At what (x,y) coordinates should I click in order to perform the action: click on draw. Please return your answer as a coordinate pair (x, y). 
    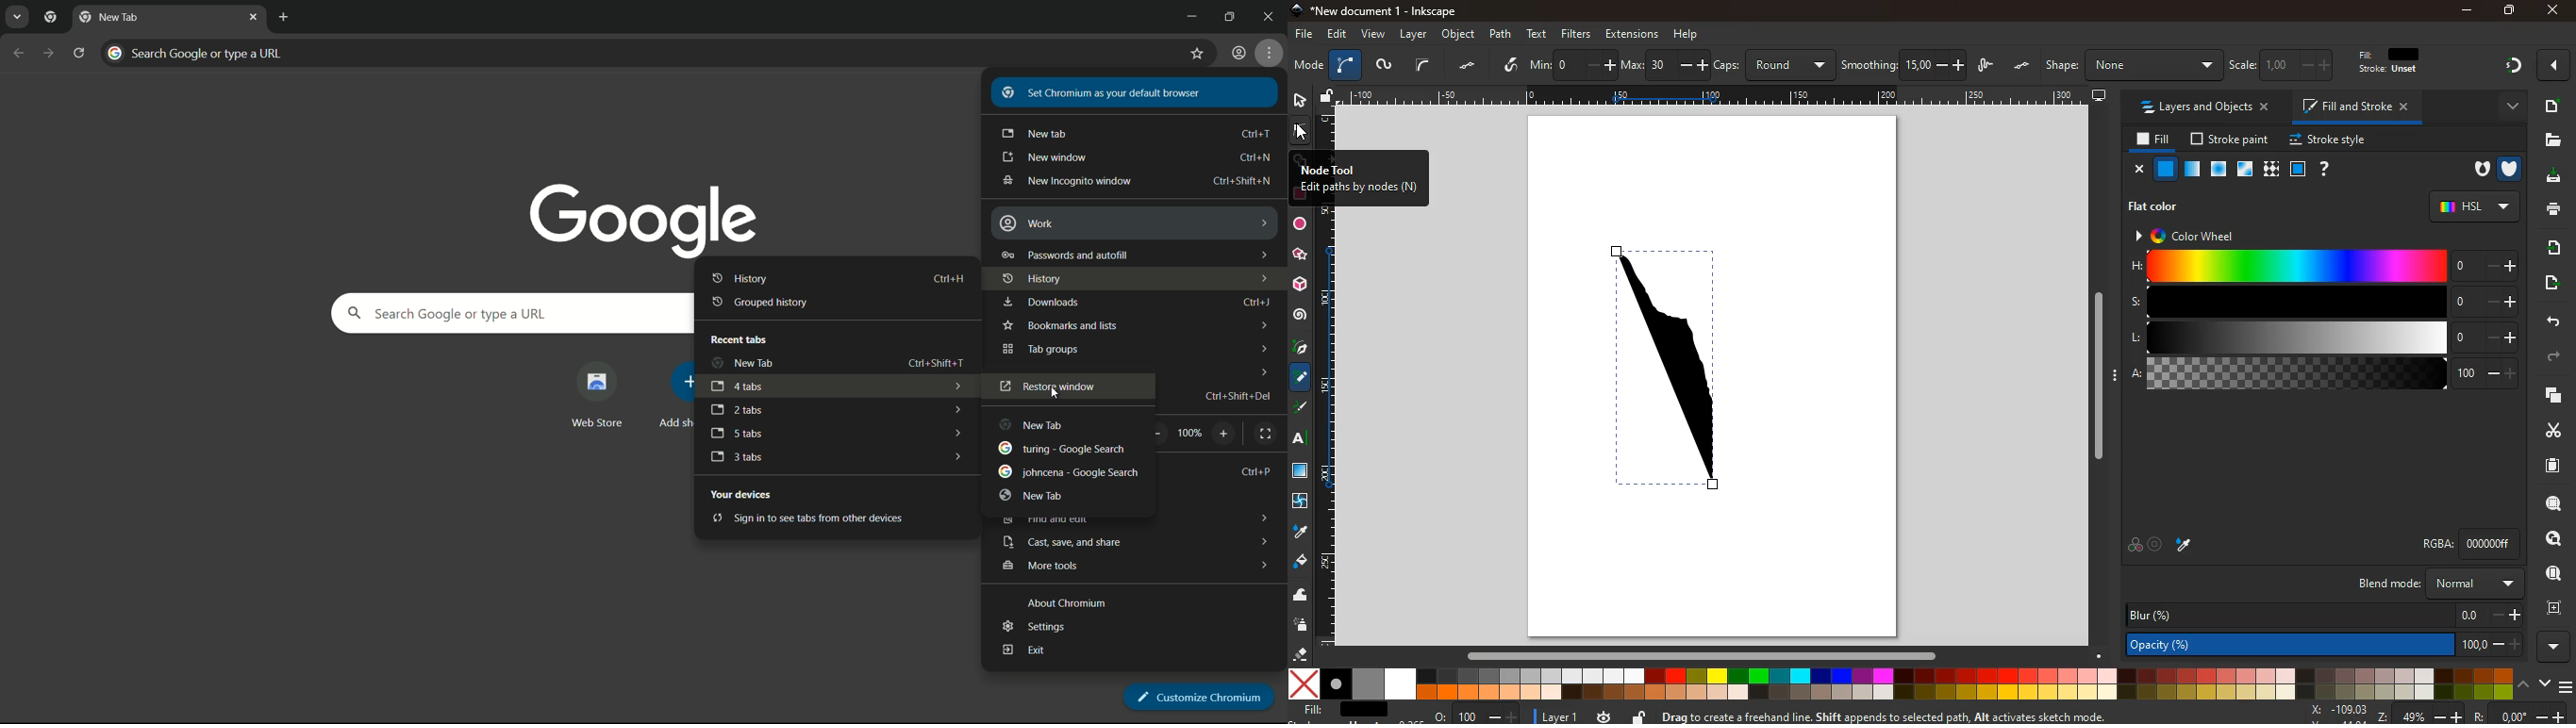
    Looking at the image, I should click on (1383, 64).